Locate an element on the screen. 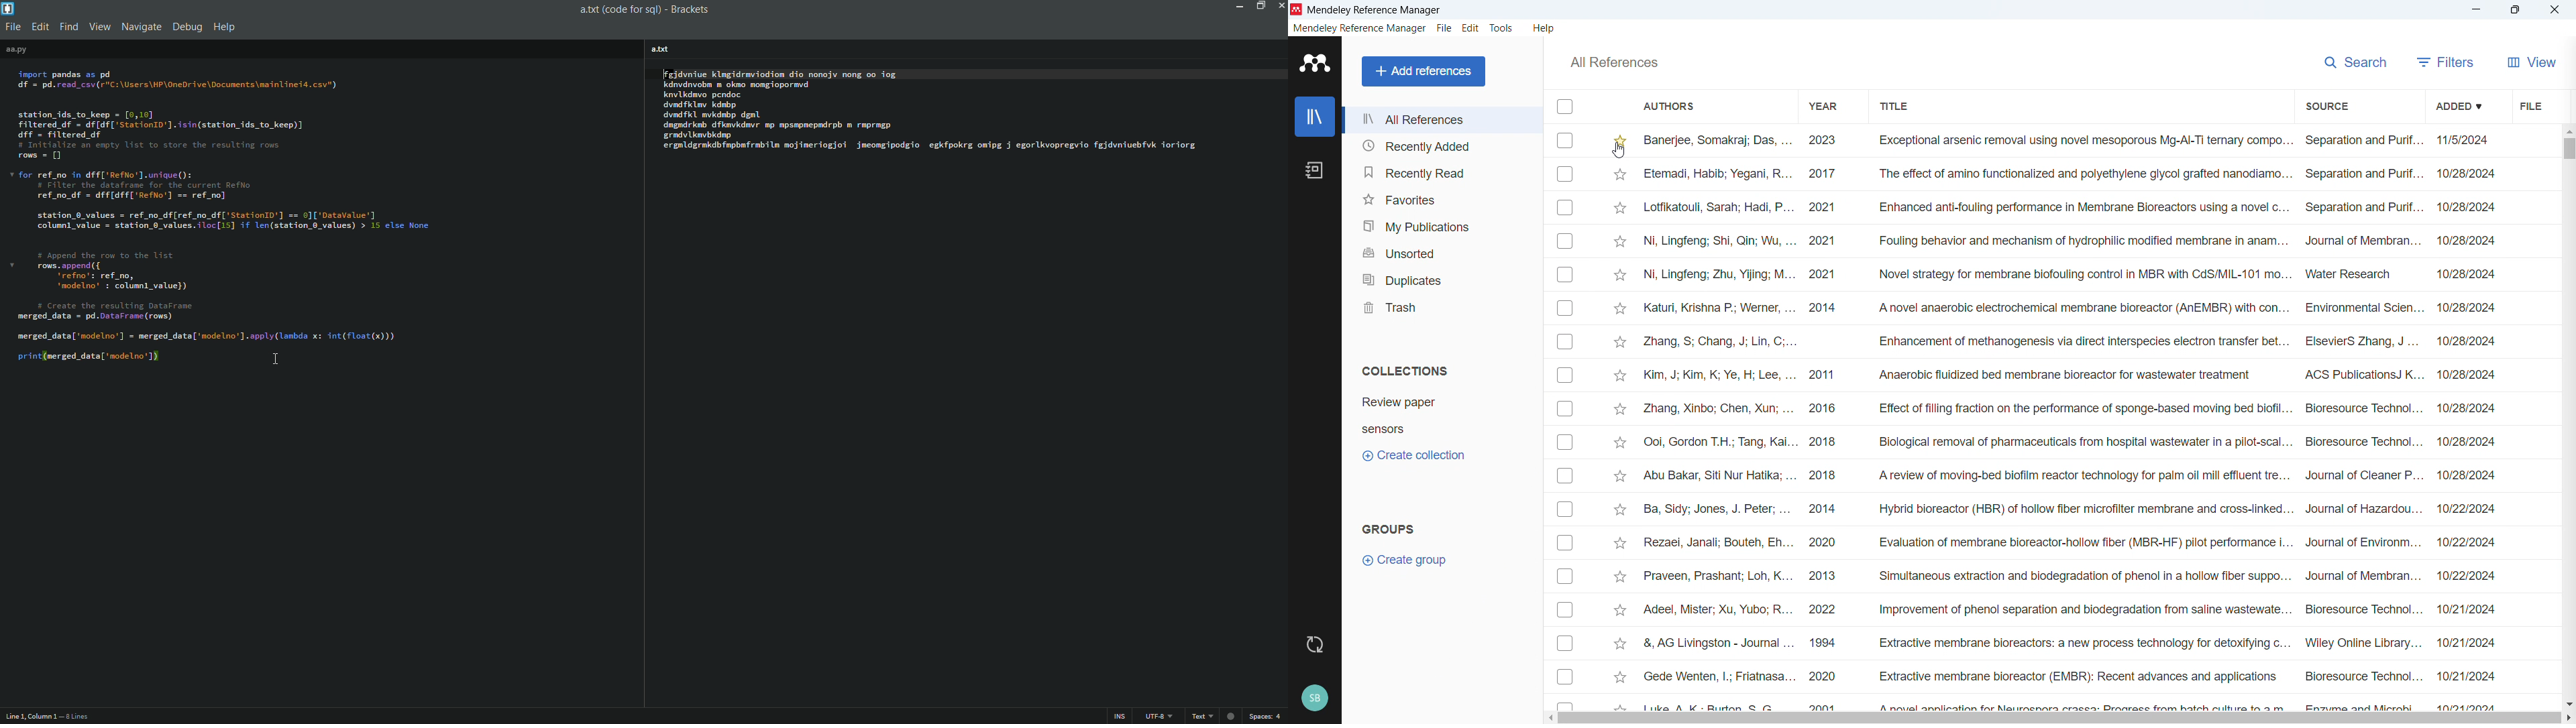 The image size is (2576, 728). Add references  is located at coordinates (1424, 72).